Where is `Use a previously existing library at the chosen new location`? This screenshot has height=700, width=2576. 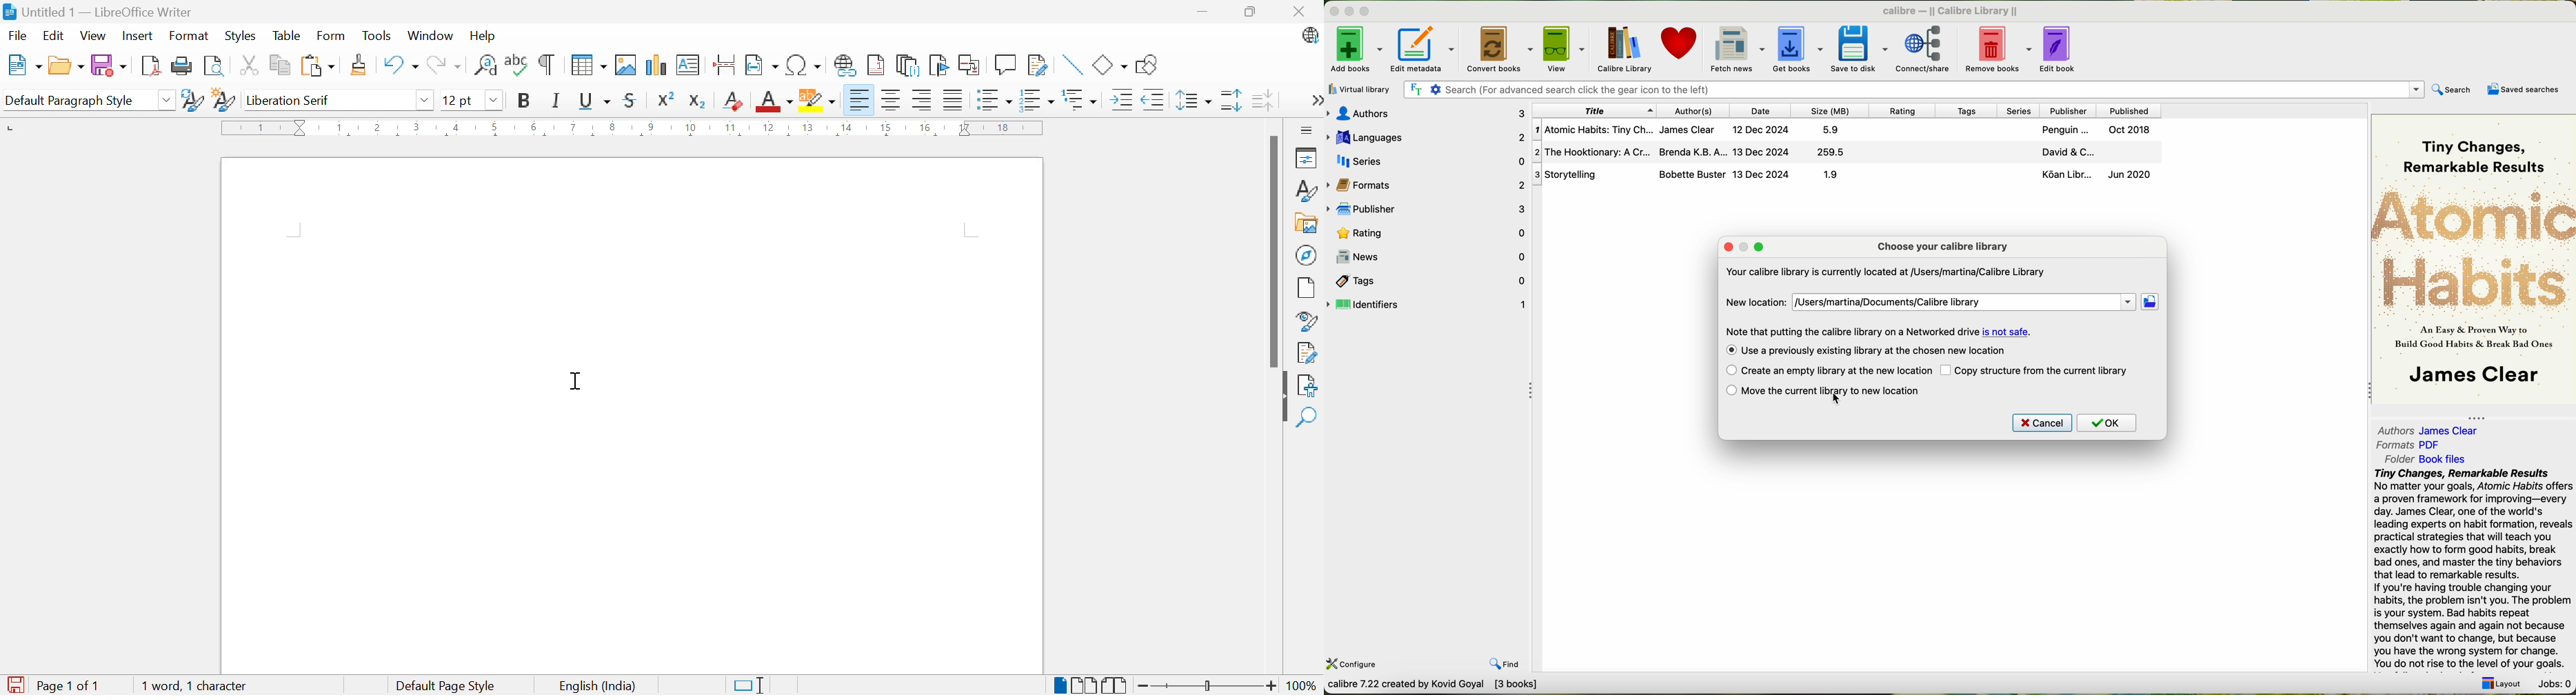
Use a previously existing library at the chosen new location is located at coordinates (1877, 350).